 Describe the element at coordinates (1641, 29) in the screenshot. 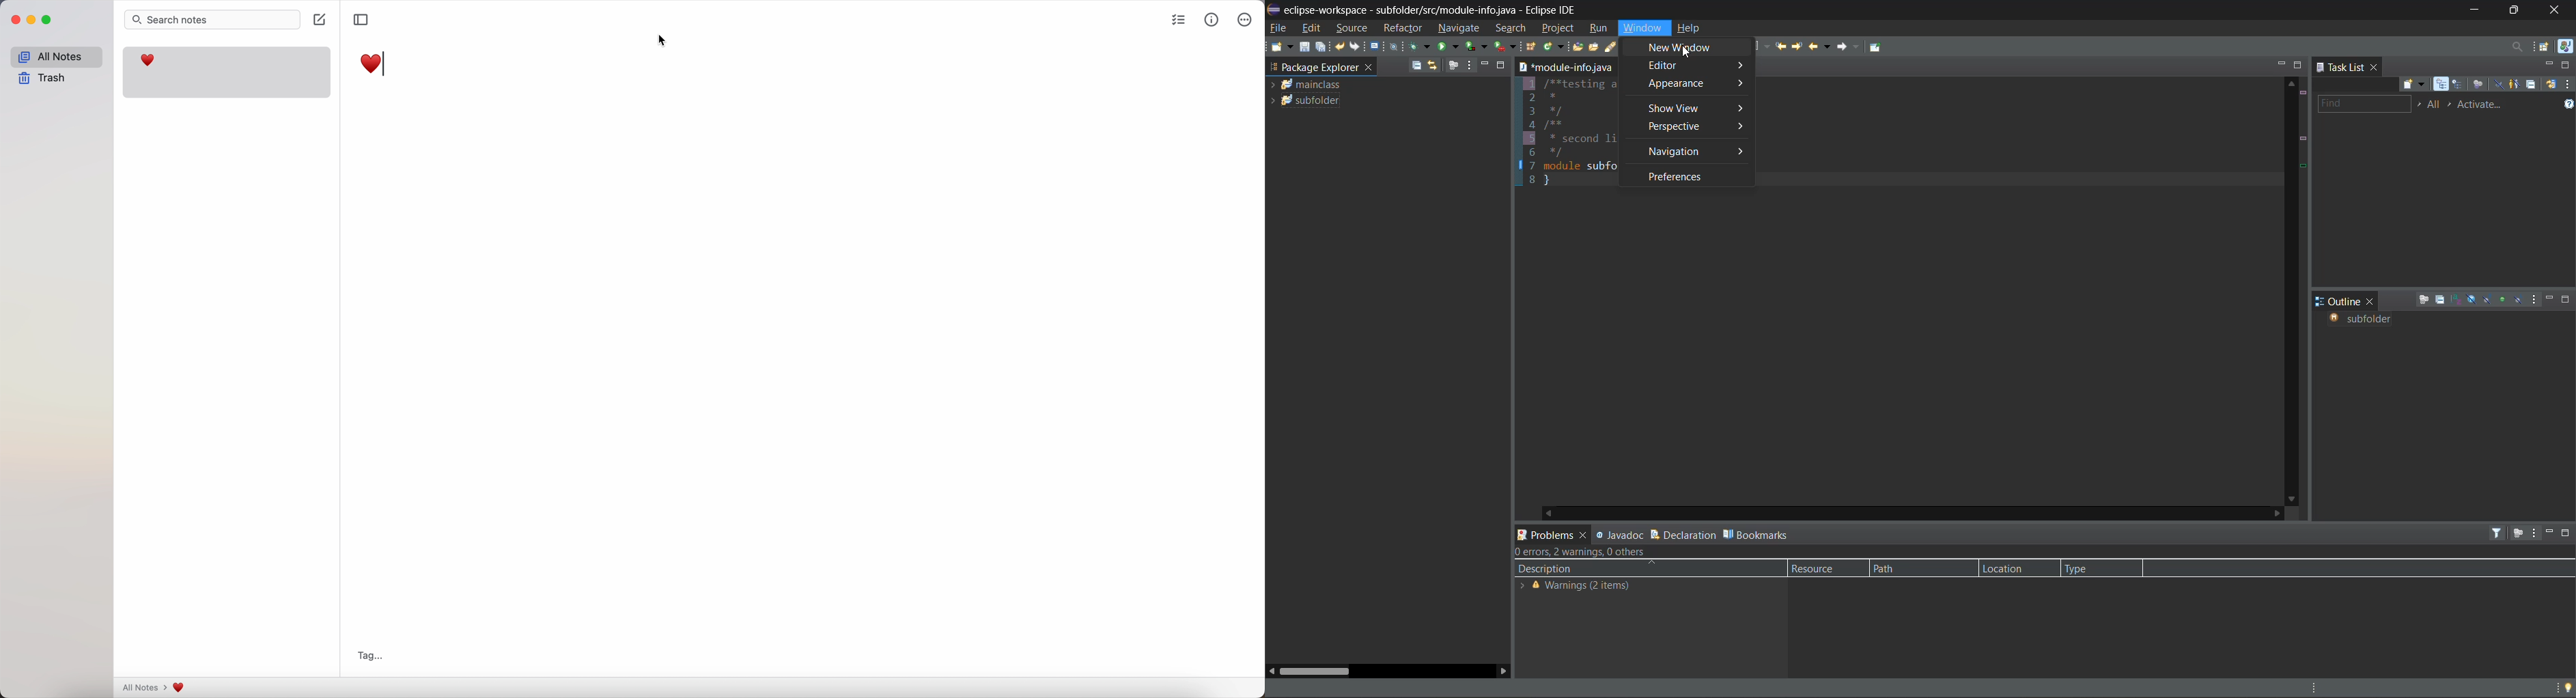

I see `window` at that location.